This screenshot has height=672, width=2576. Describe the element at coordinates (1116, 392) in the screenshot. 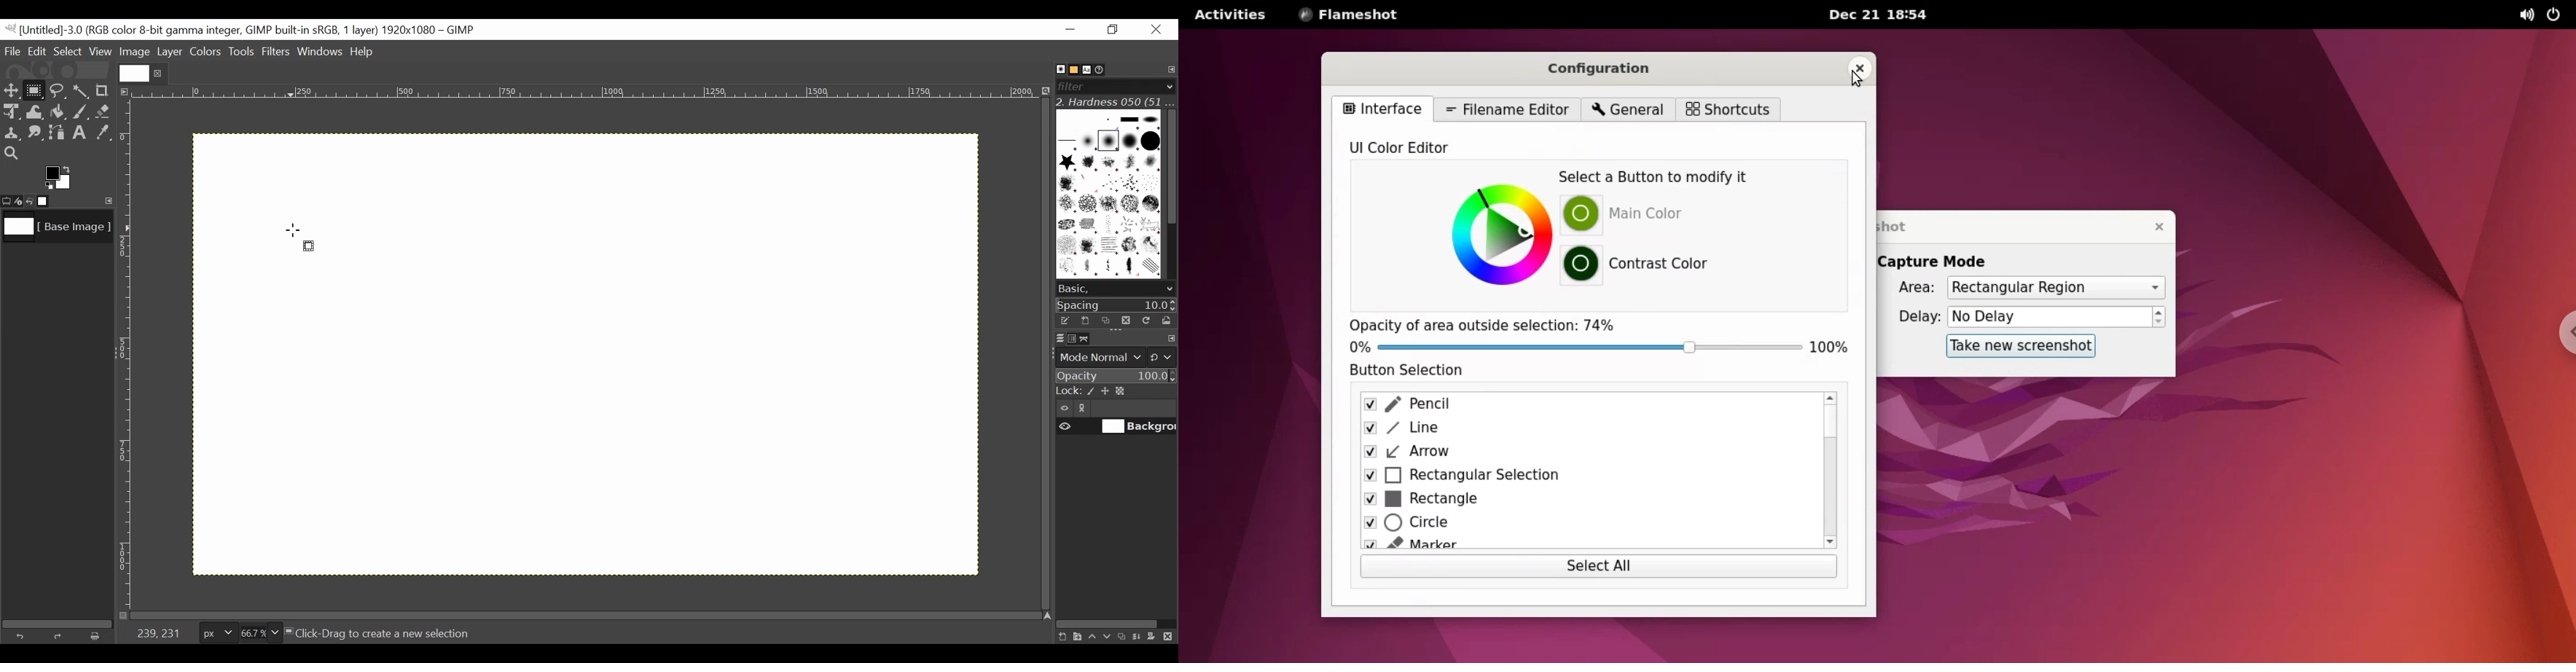

I see `Lock` at that location.